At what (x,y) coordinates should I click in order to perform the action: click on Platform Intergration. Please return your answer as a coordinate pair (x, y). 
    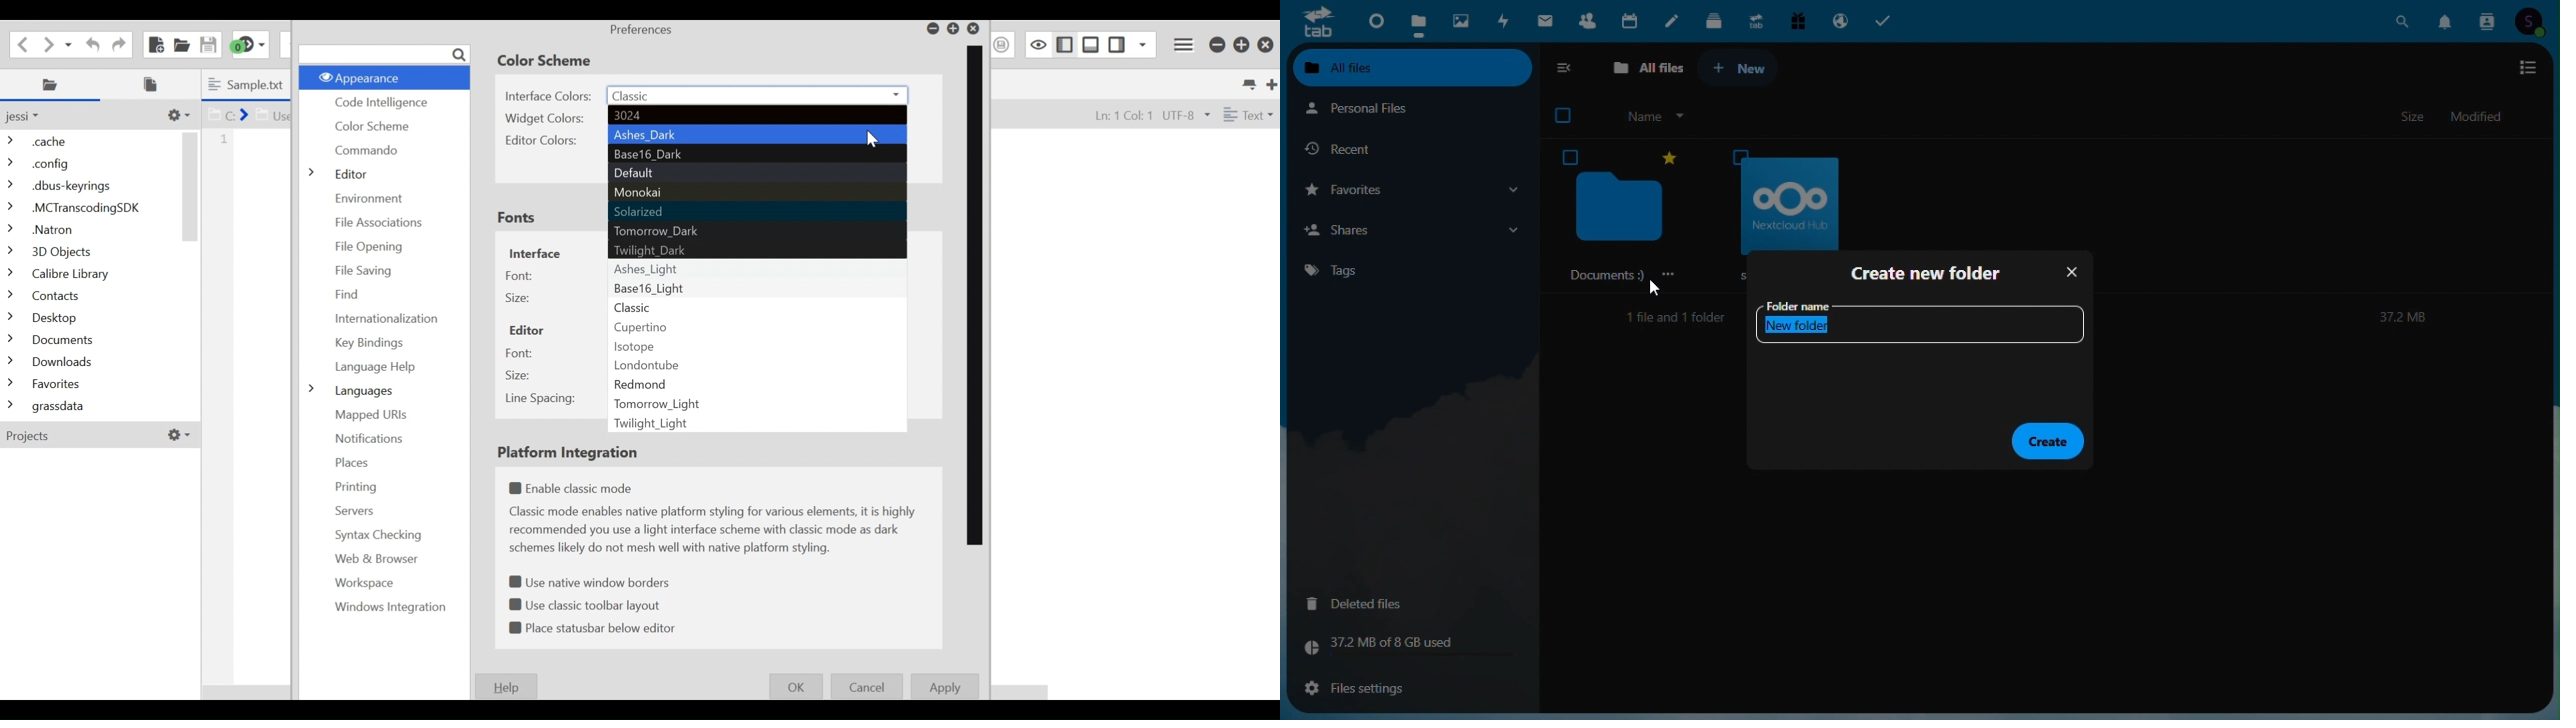
    Looking at the image, I should click on (572, 453).